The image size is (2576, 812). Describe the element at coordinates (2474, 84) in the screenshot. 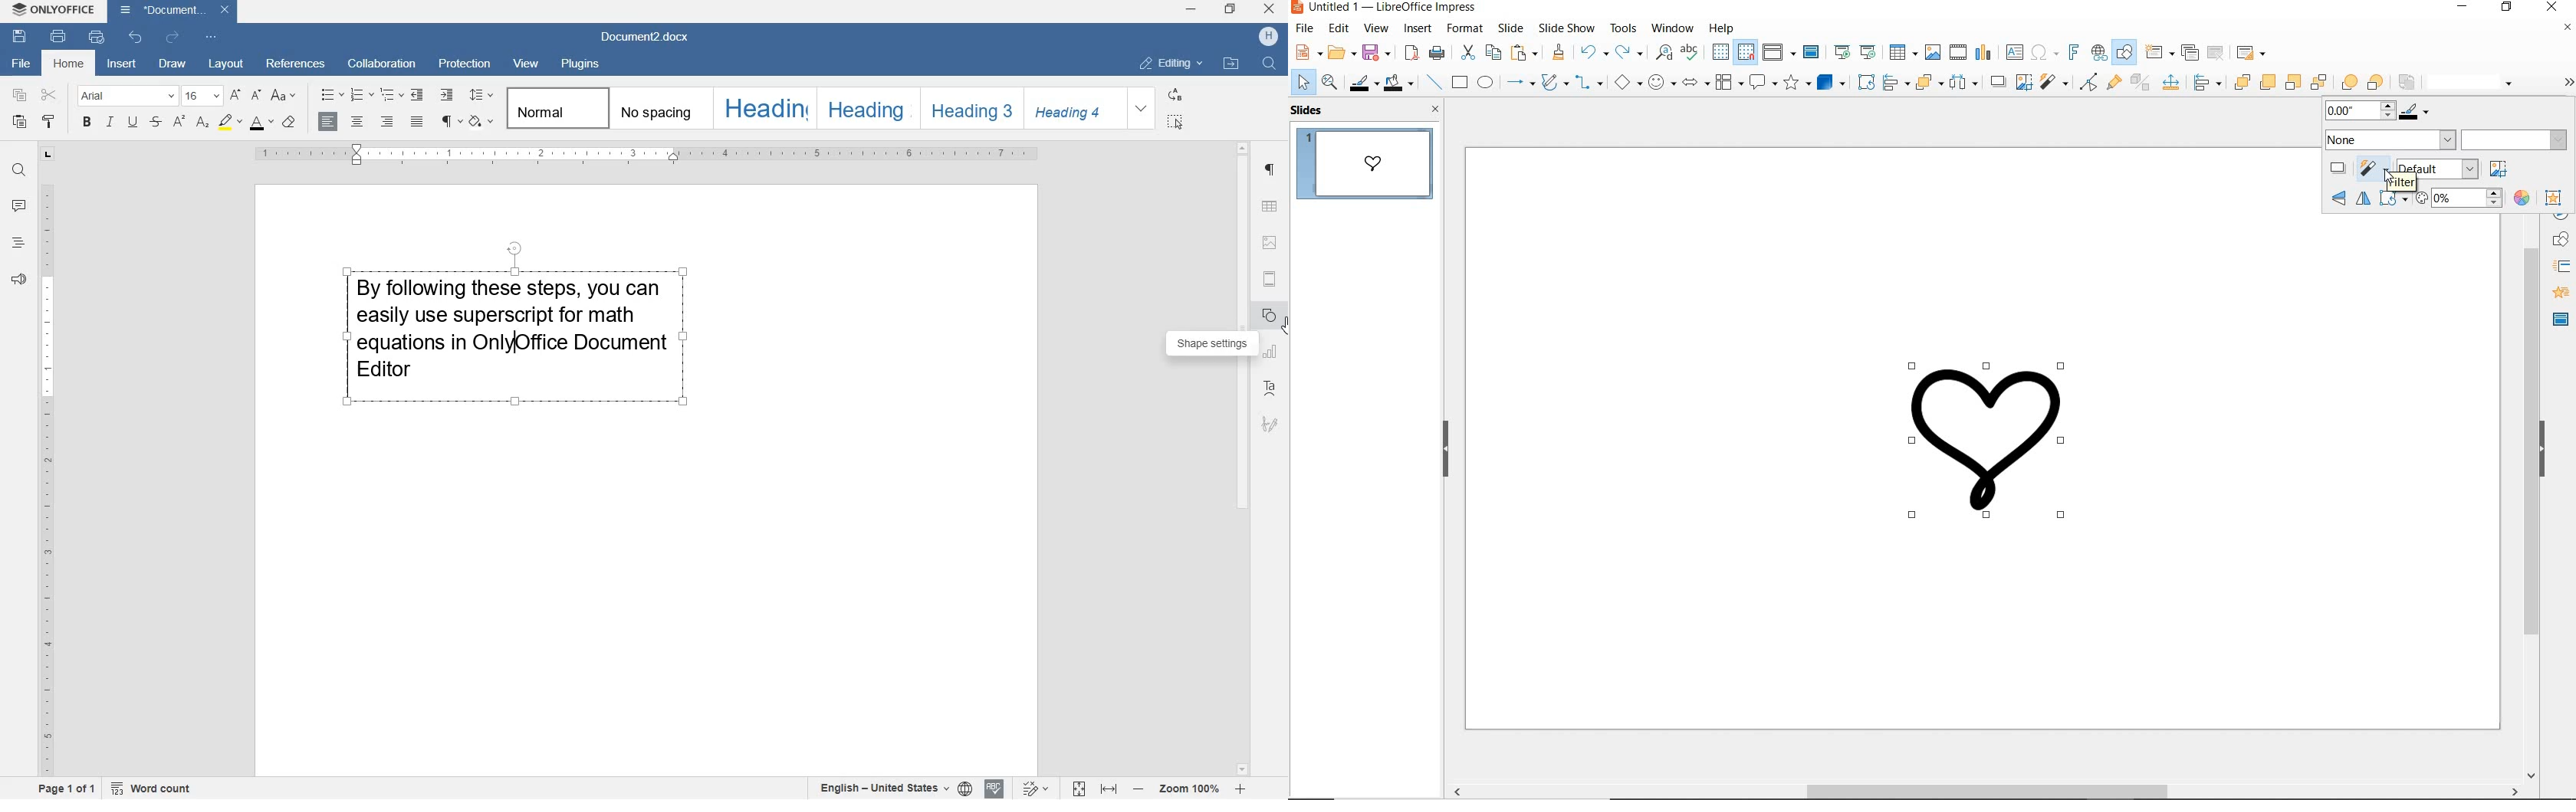

I see `line style` at that location.